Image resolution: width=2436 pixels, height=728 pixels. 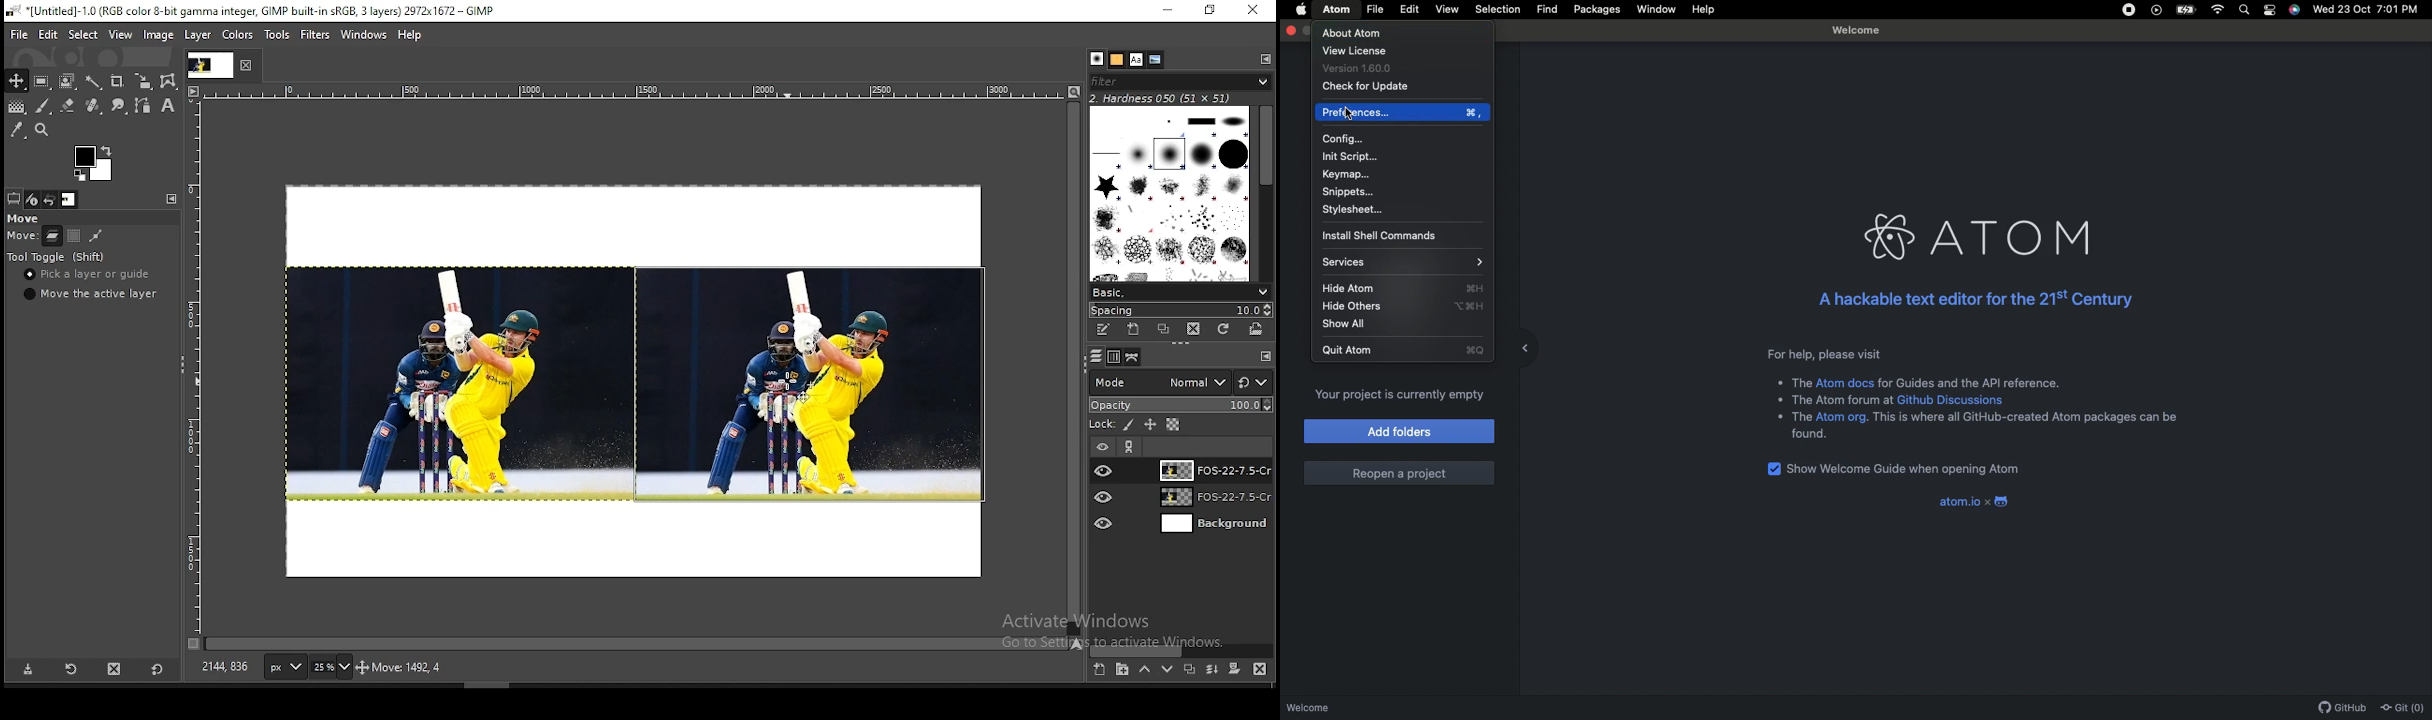 What do you see at coordinates (1398, 474) in the screenshot?
I see `Reopen a project` at bounding box center [1398, 474].